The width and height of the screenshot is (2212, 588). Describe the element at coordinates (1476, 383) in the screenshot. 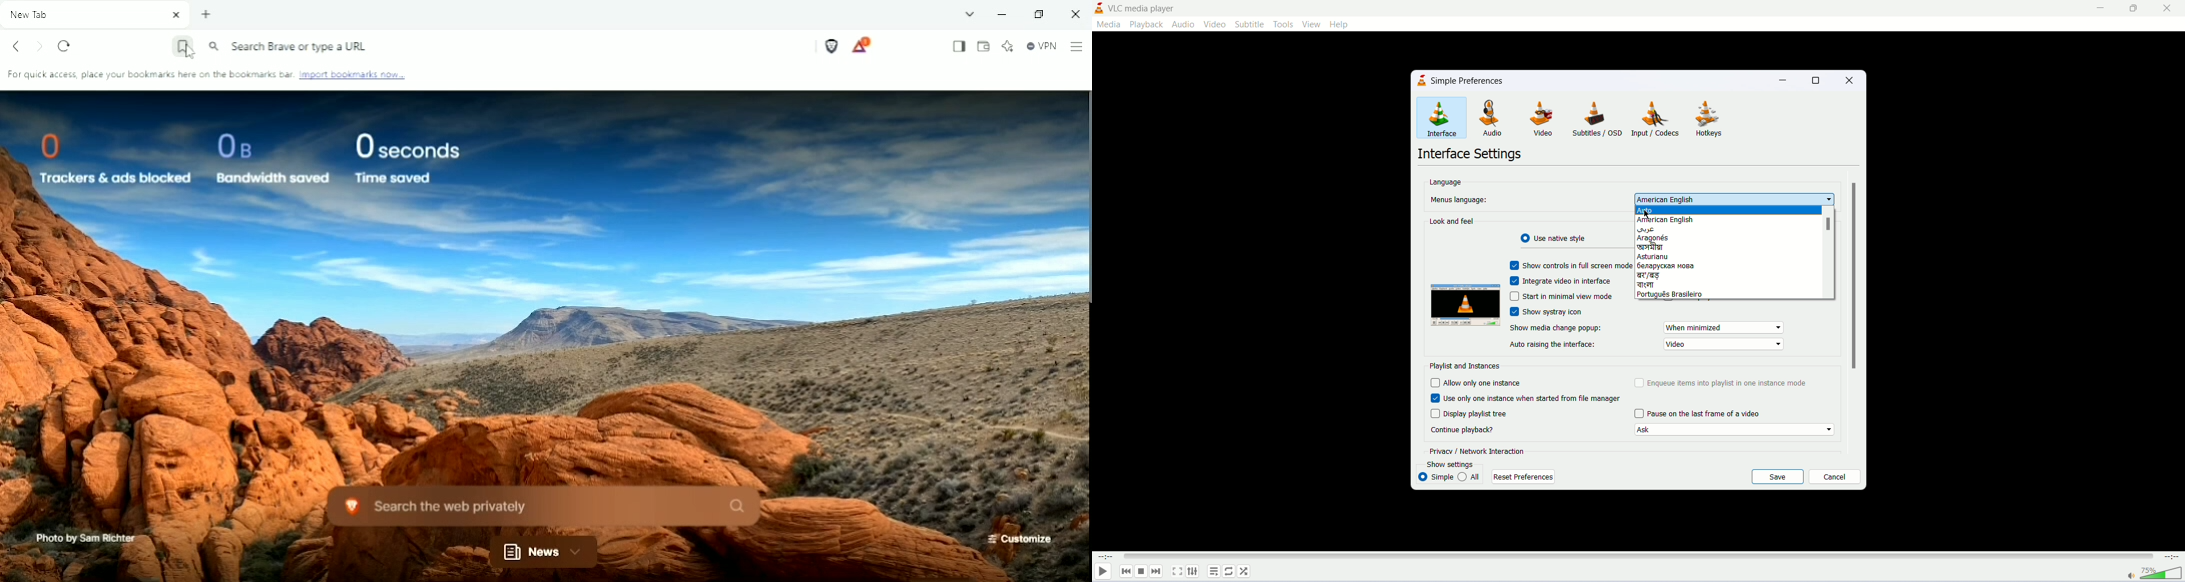

I see `allow only one instance` at that location.